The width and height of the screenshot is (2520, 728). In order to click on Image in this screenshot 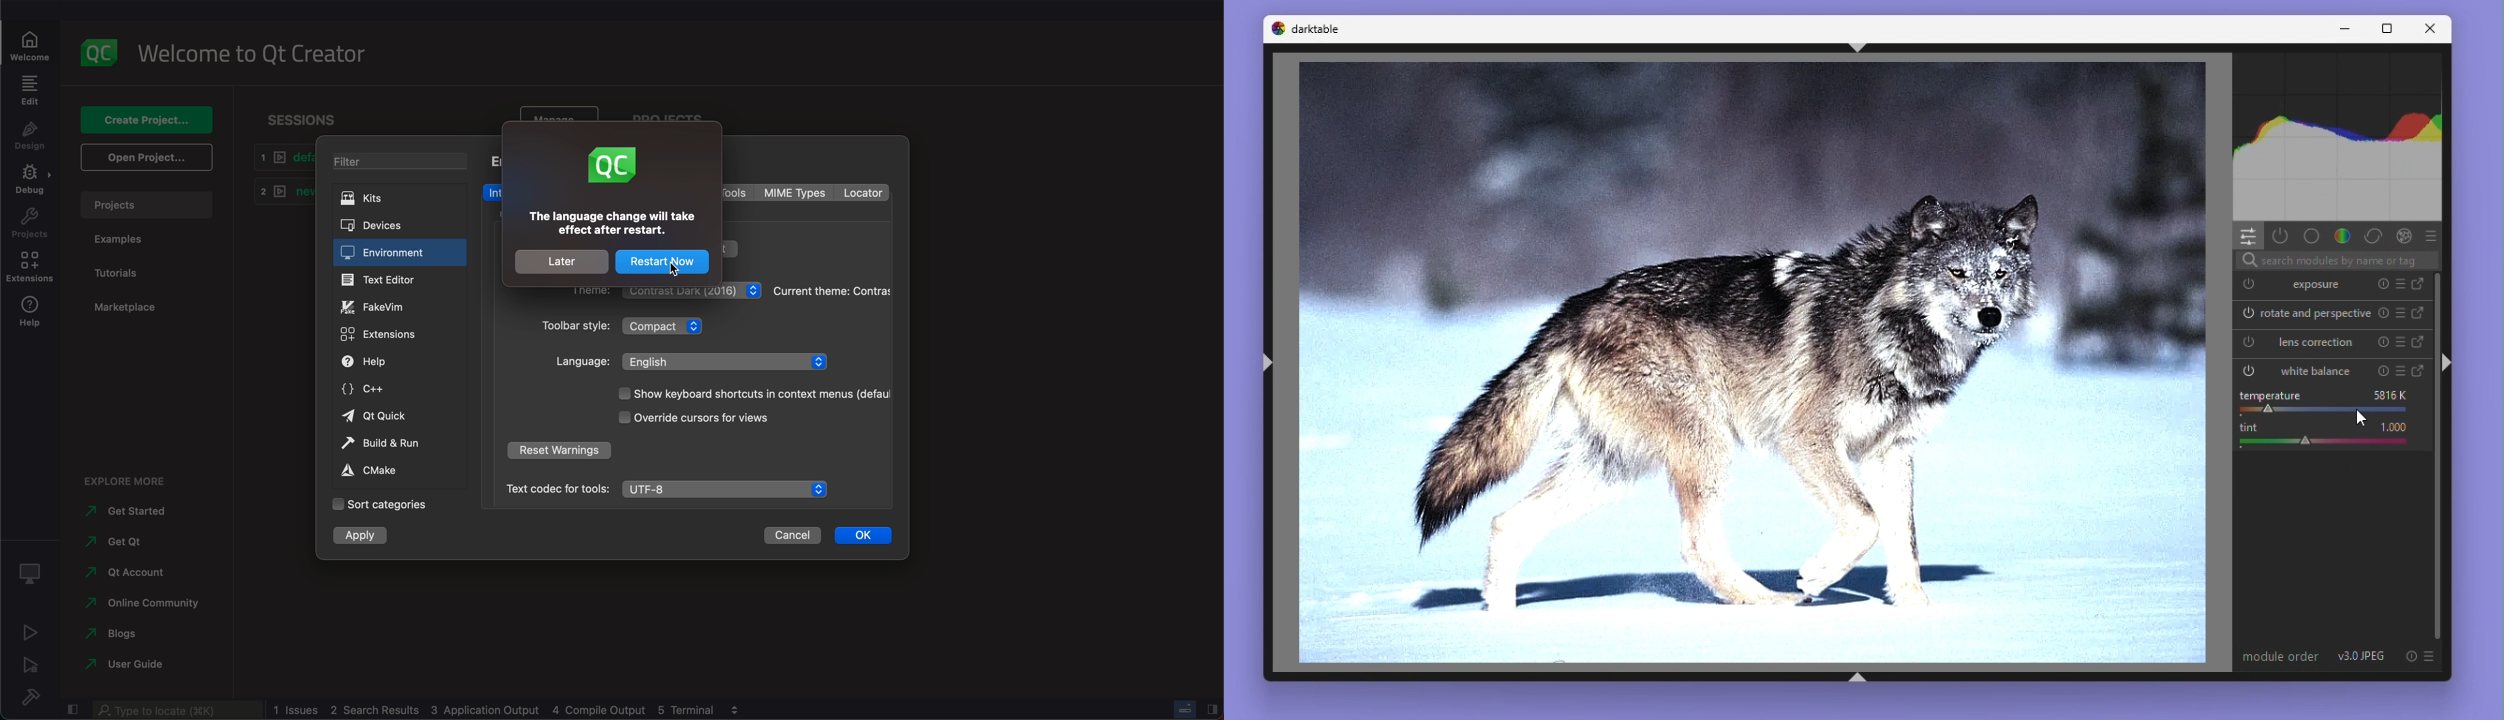, I will do `click(1755, 363)`.